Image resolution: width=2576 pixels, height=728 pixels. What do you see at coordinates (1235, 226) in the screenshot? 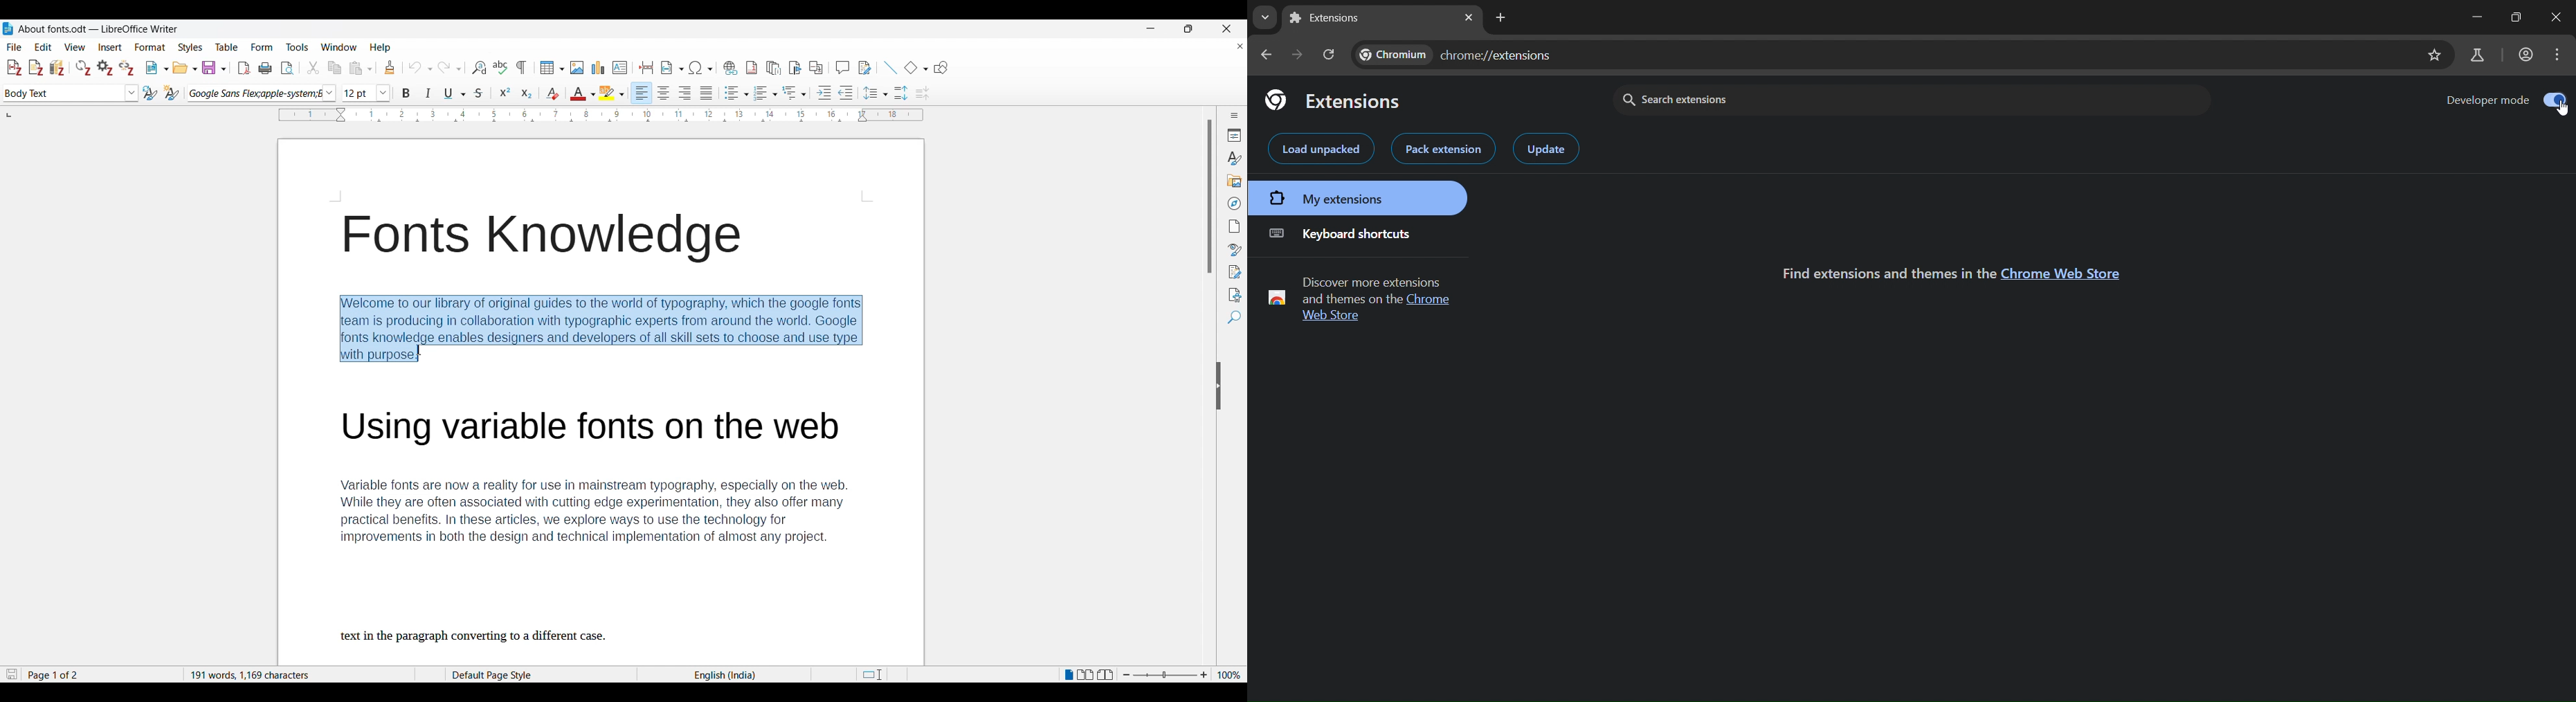
I see `Page` at bounding box center [1235, 226].